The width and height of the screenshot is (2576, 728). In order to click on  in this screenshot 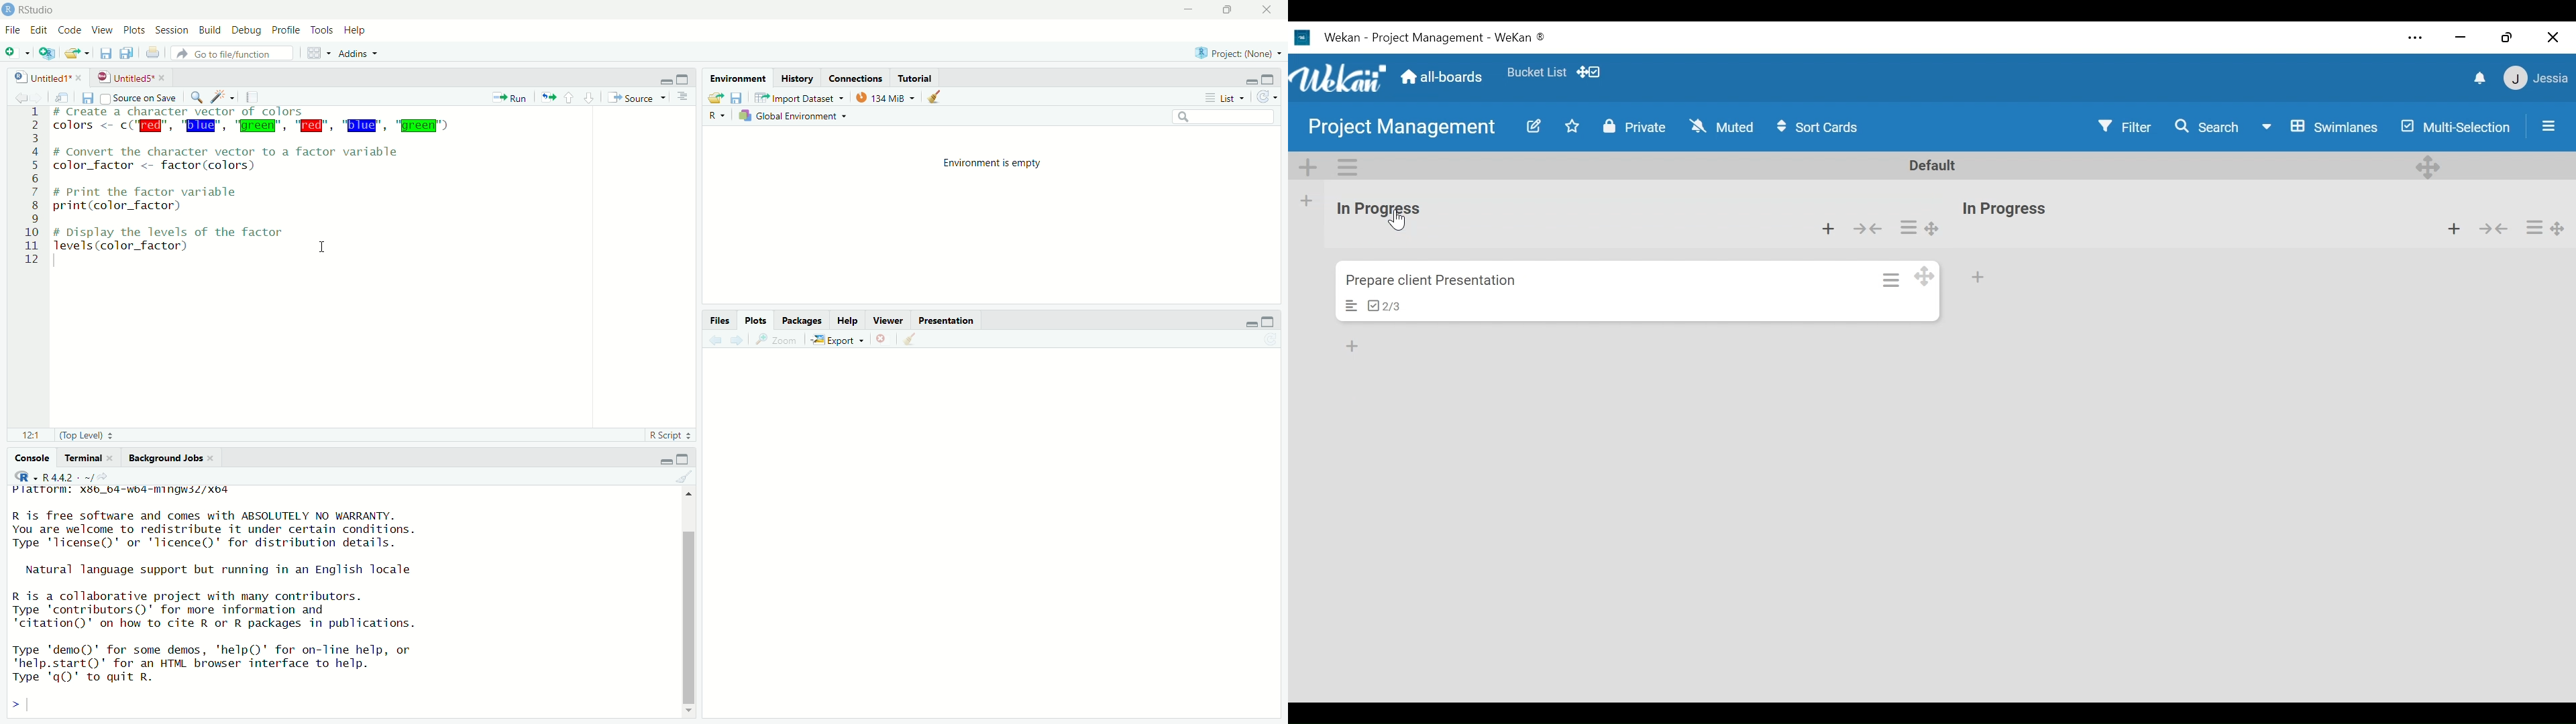, I will do `click(28, 192)`.